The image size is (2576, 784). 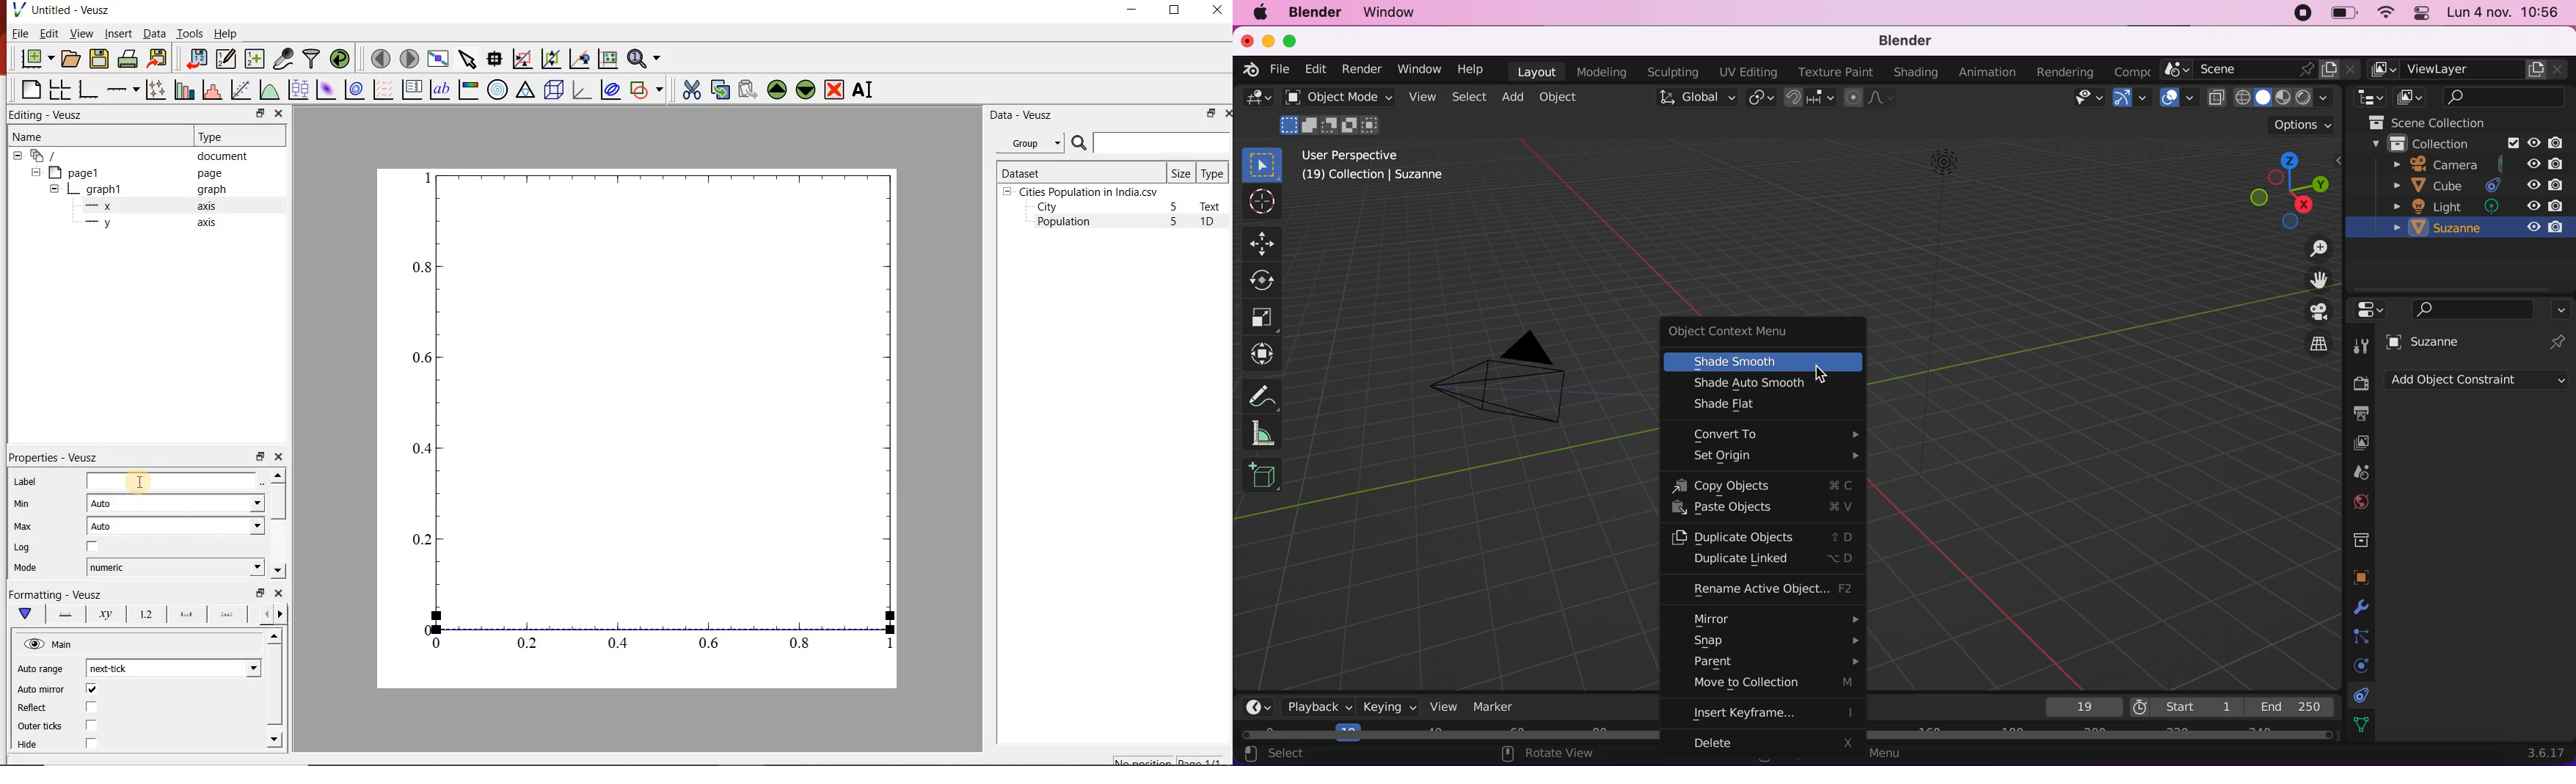 I want to click on Editing - Veusz, so click(x=54, y=114).